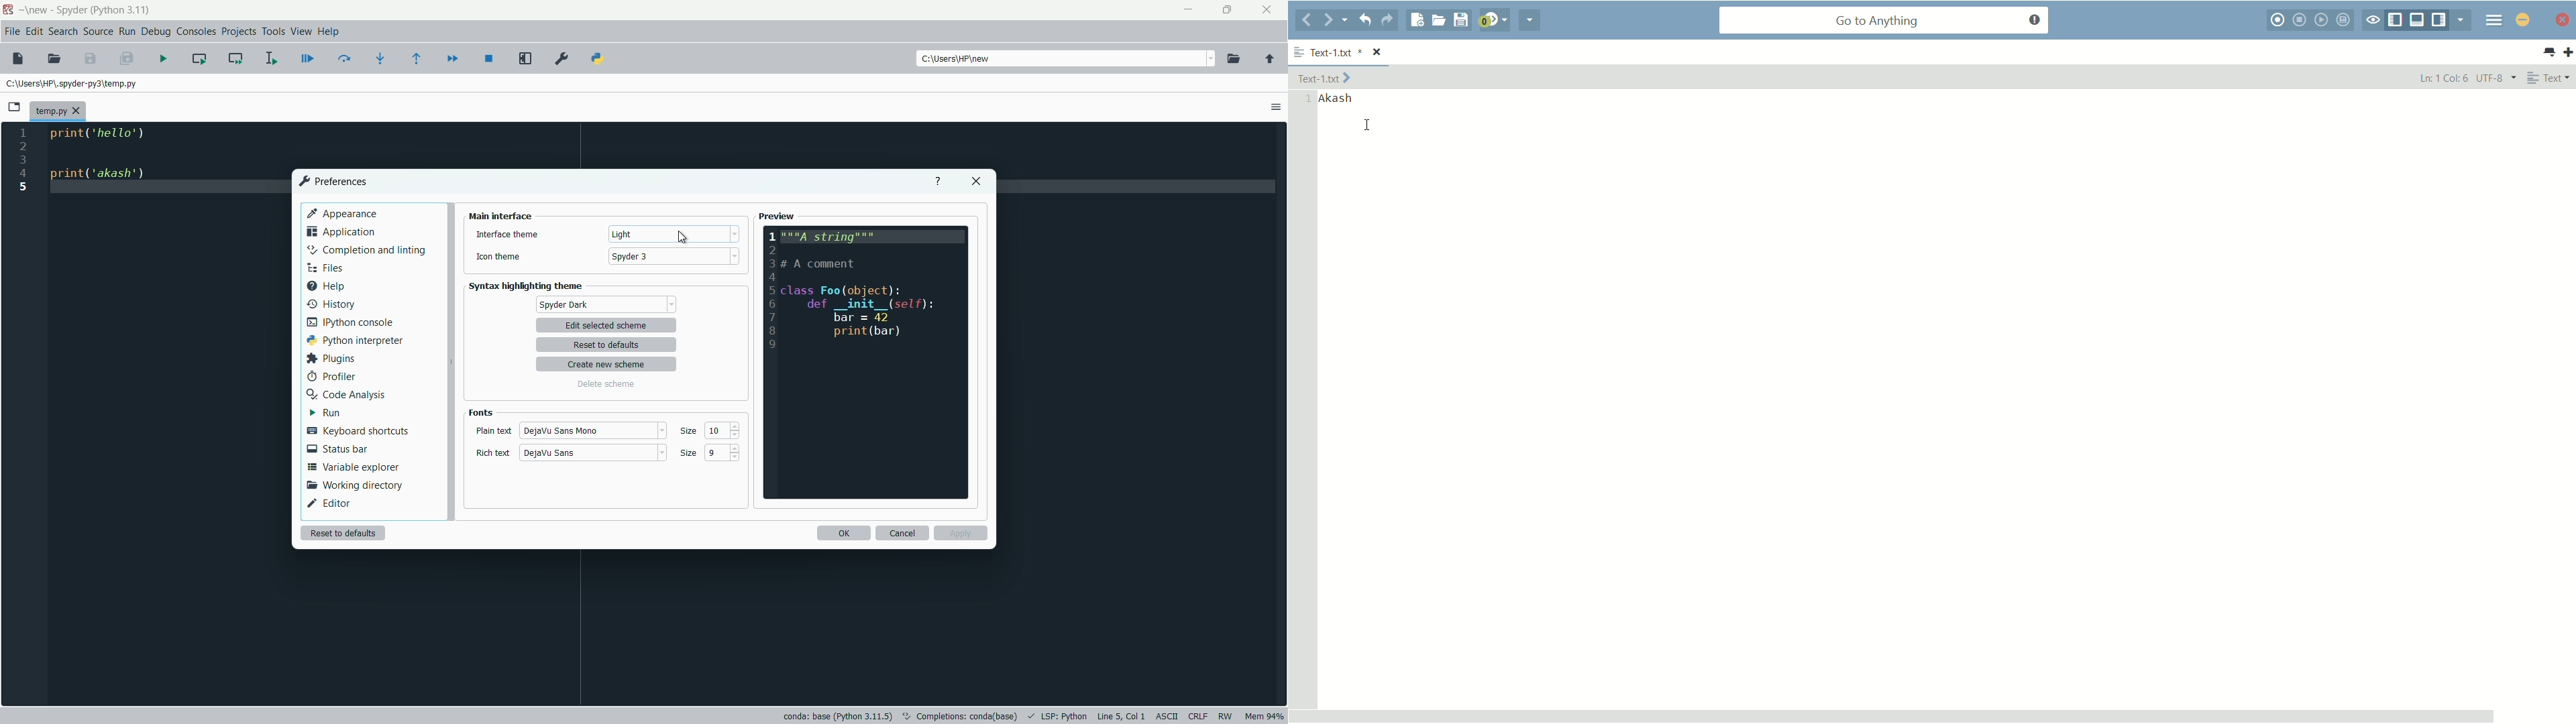  Describe the element at coordinates (690, 432) in the screenshot. I see `size` at that location.